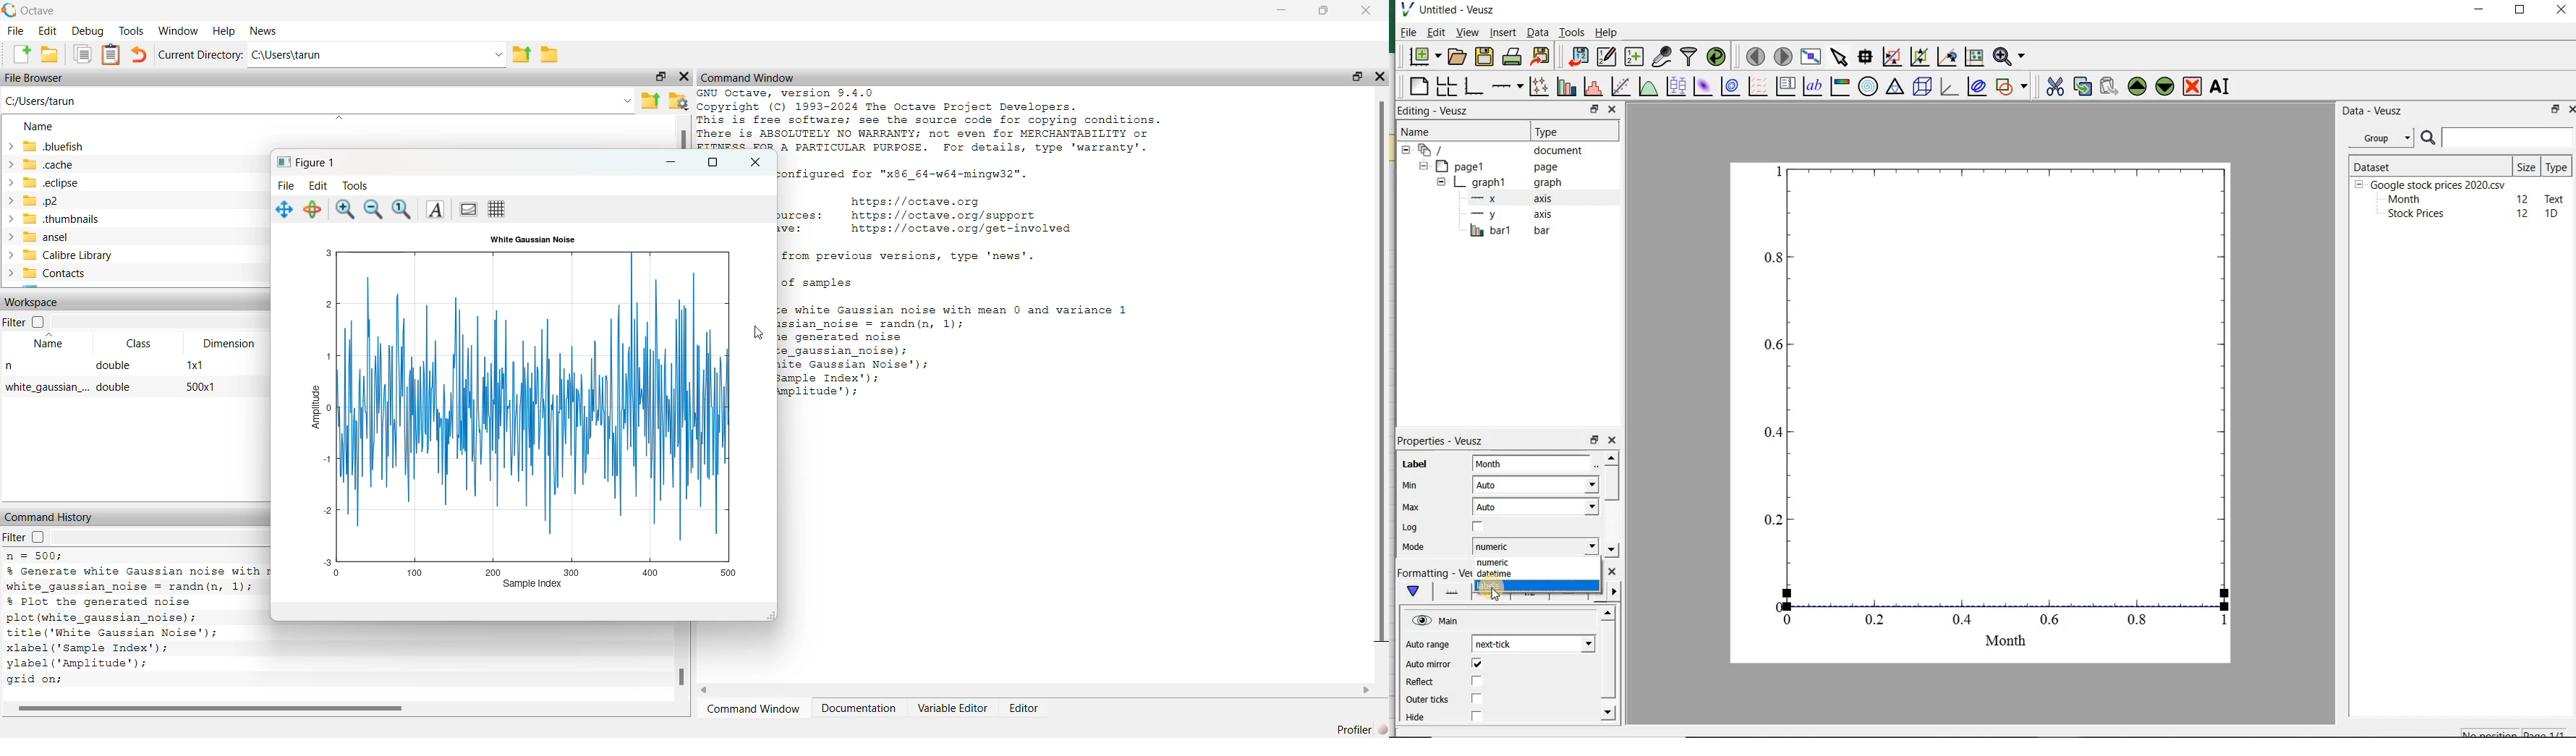  What do you see at coordinates (470, 210) in the screenshot?
I see `Toggle current axes visibility` at bounding box center [470, 210].